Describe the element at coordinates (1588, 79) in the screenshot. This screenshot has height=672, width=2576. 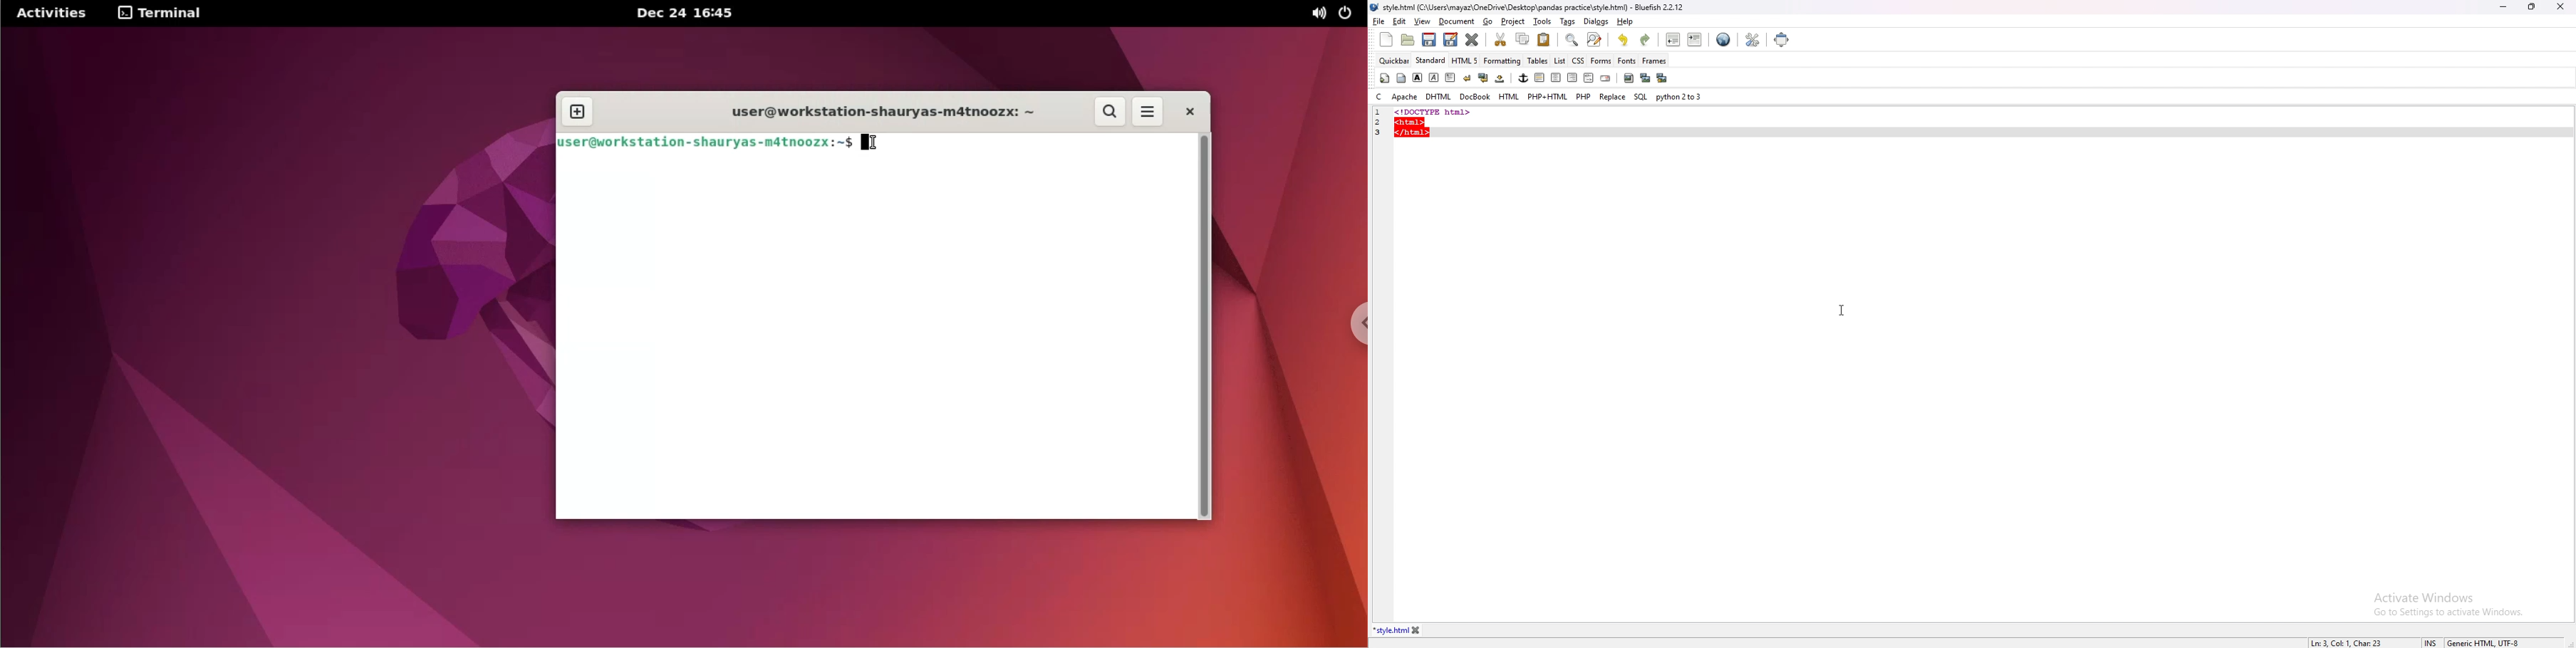
I see `html comment` at that location.